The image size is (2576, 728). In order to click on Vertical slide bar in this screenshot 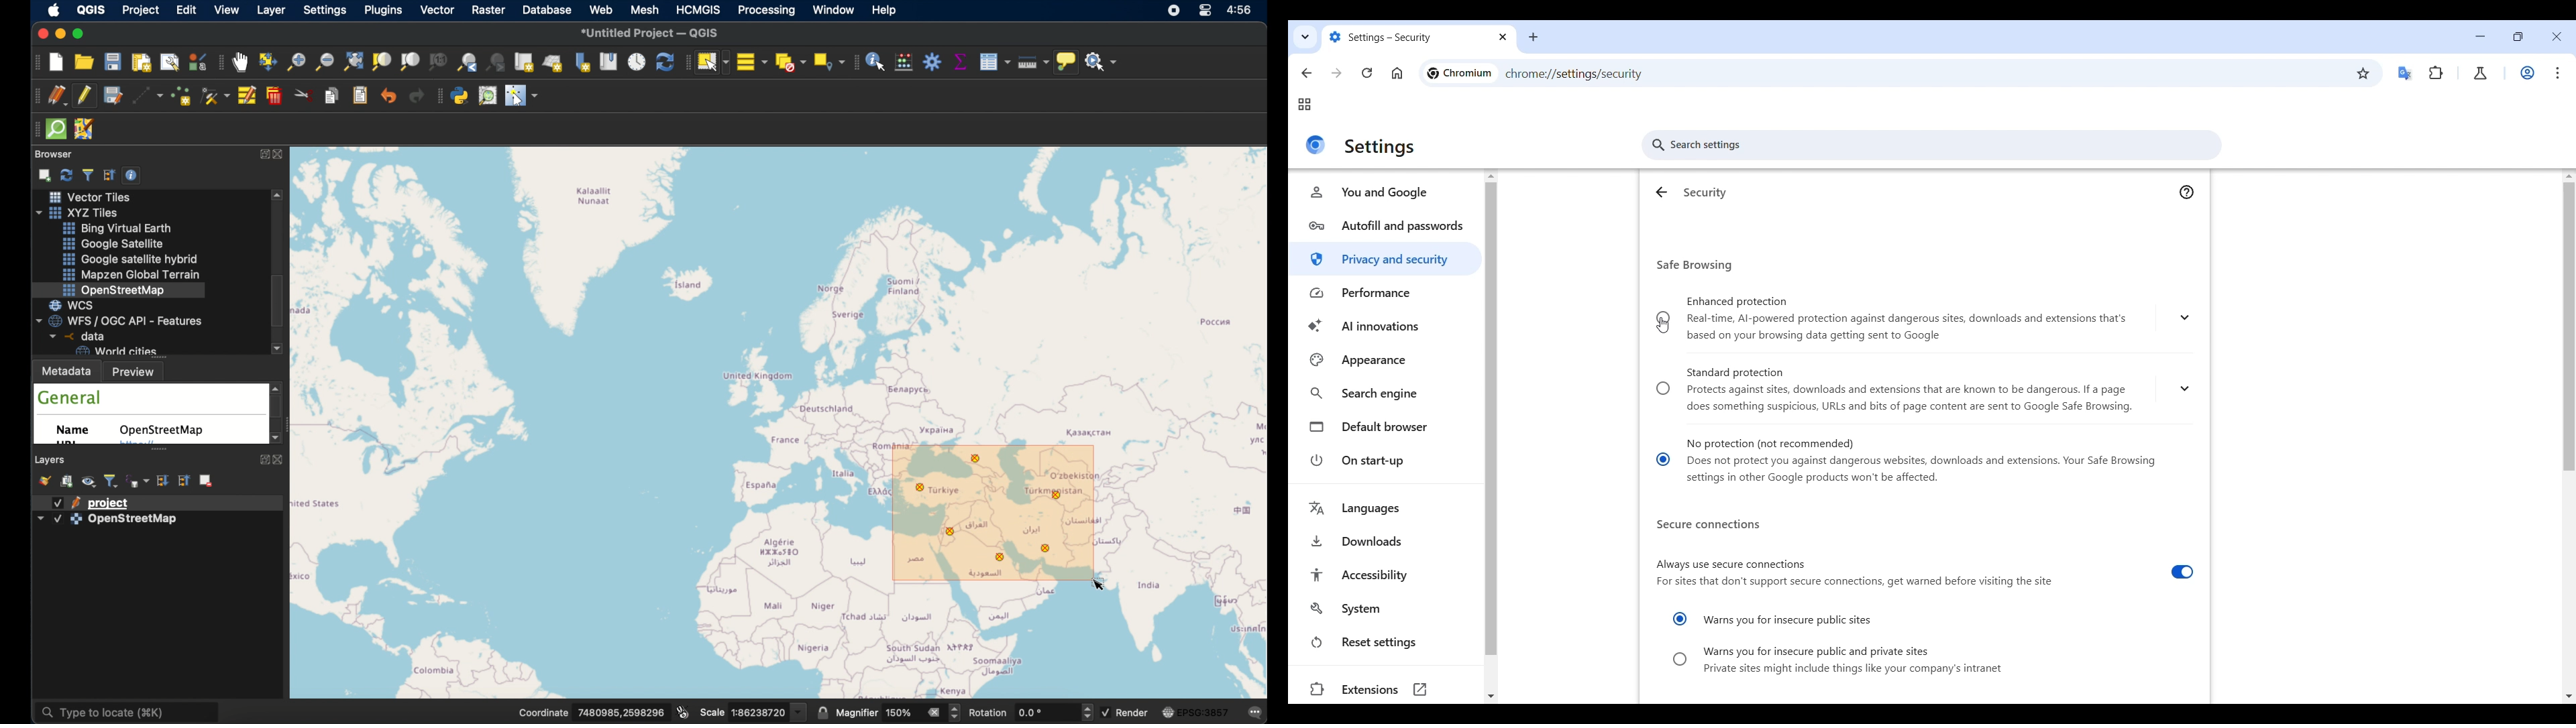, I will do `click(1491, 419)`.